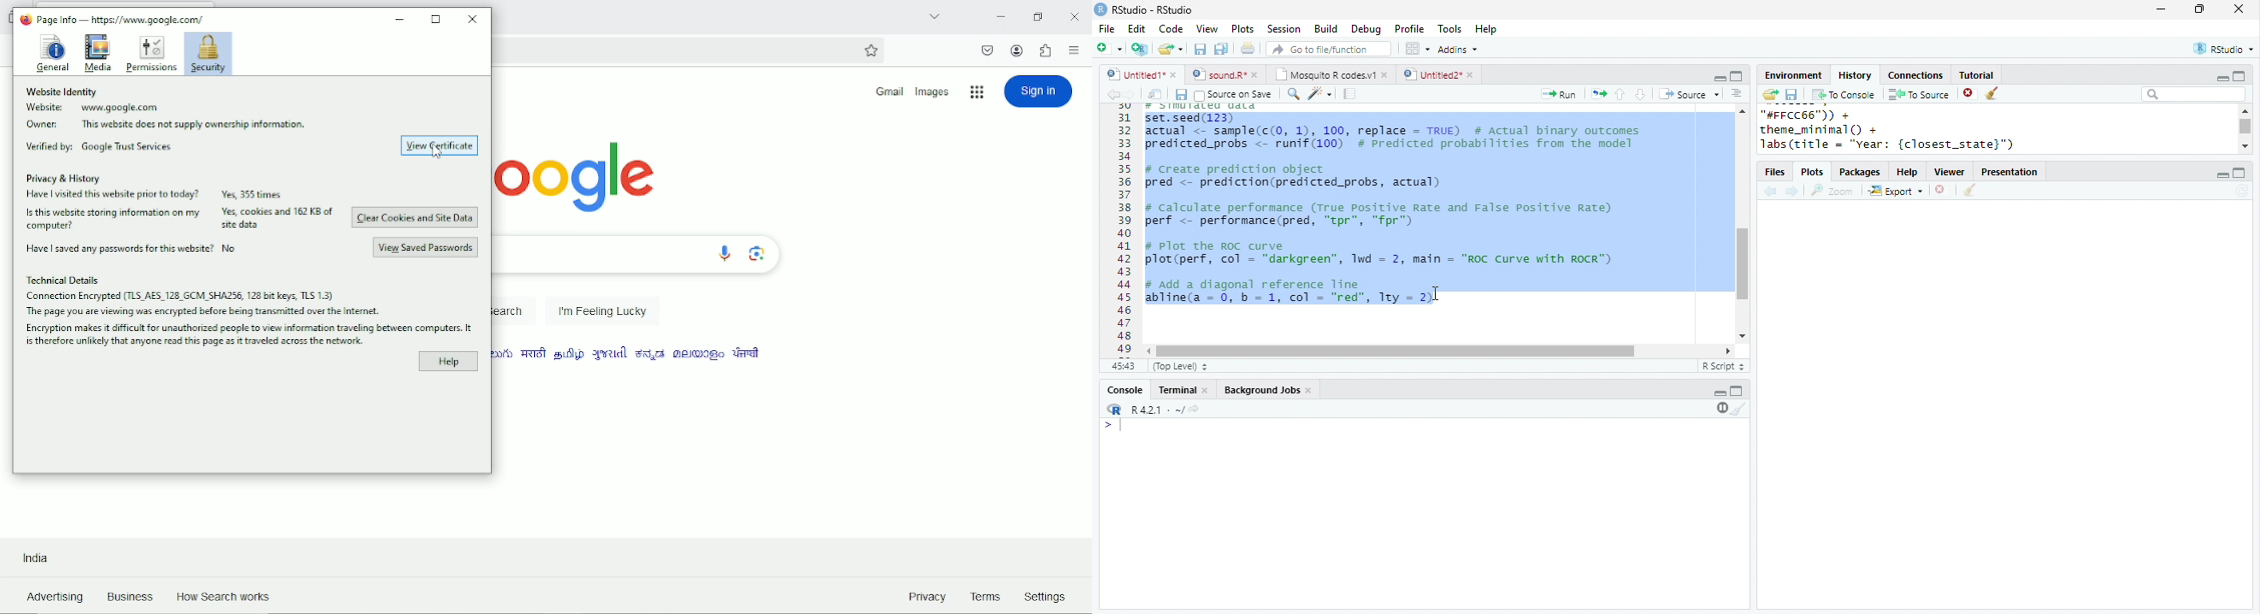 This screenshot has height=616, width=2268. Describe the element at coordinates (1126, 230) in the screenshot. I see `line numbering` at that location.